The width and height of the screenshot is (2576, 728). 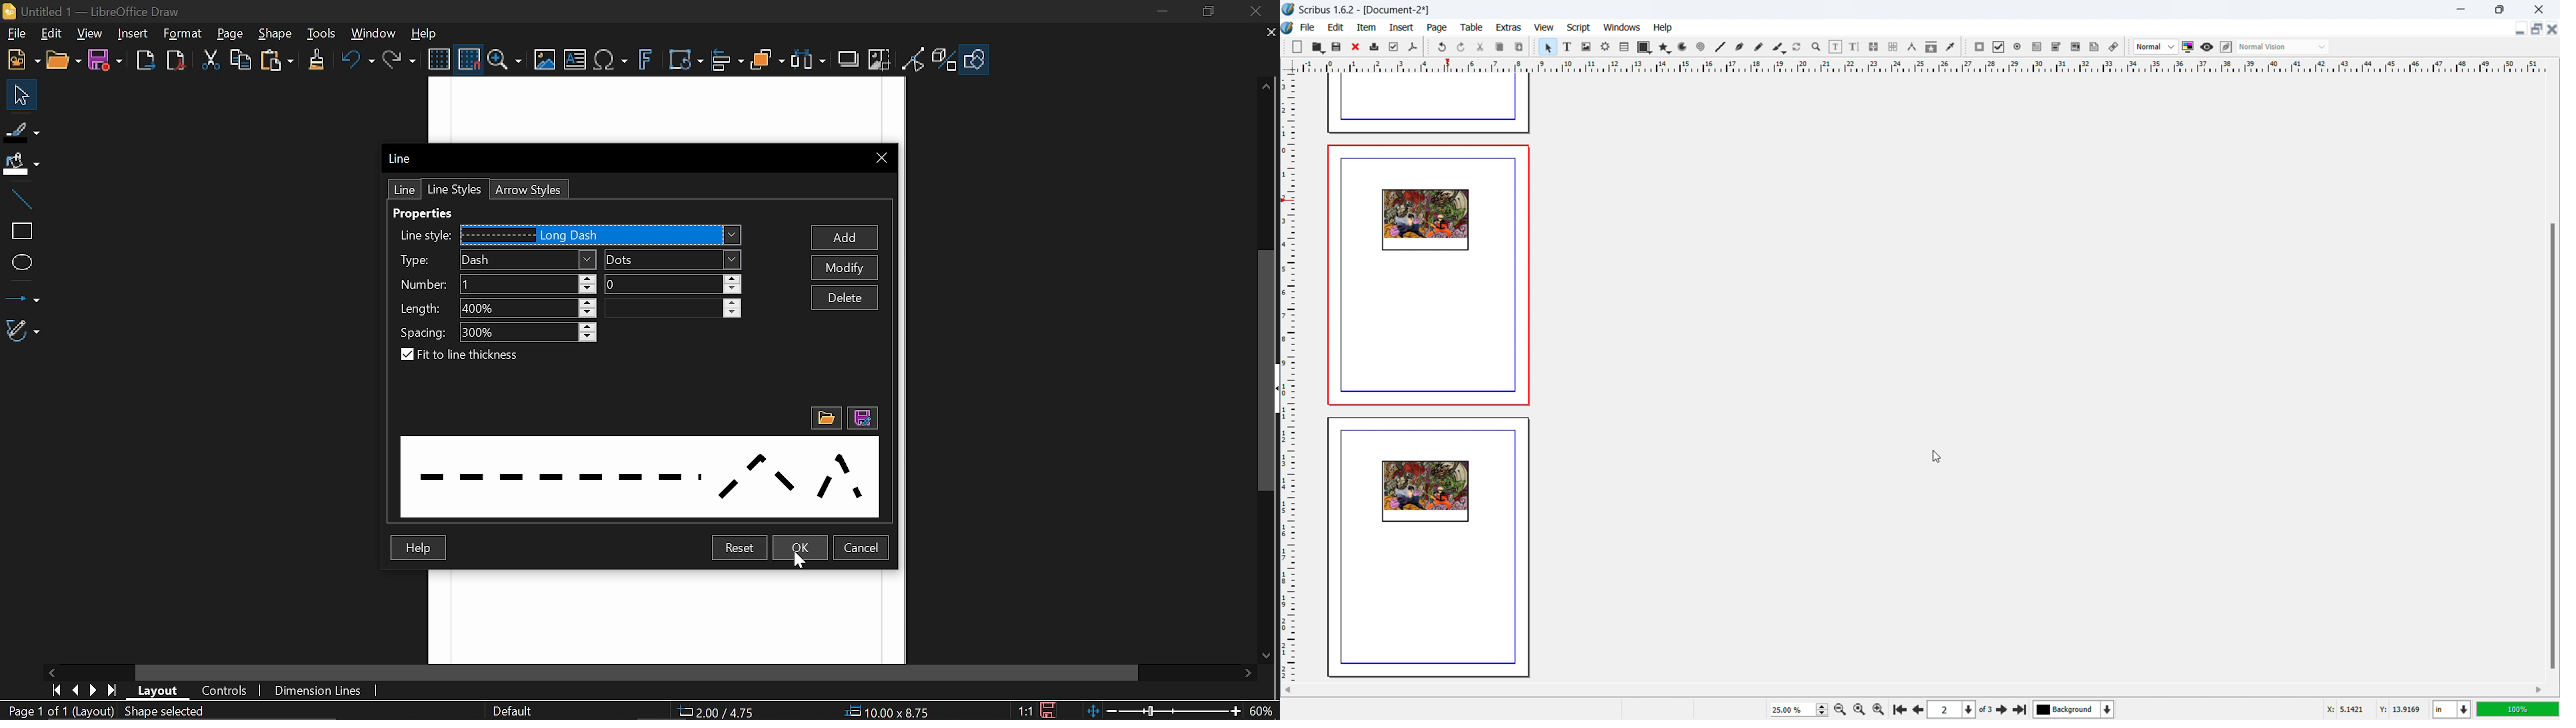 What do you see at coordinates (1501, 47) in the screenshot?
I see `copy` at bounding box center [1501, 47].